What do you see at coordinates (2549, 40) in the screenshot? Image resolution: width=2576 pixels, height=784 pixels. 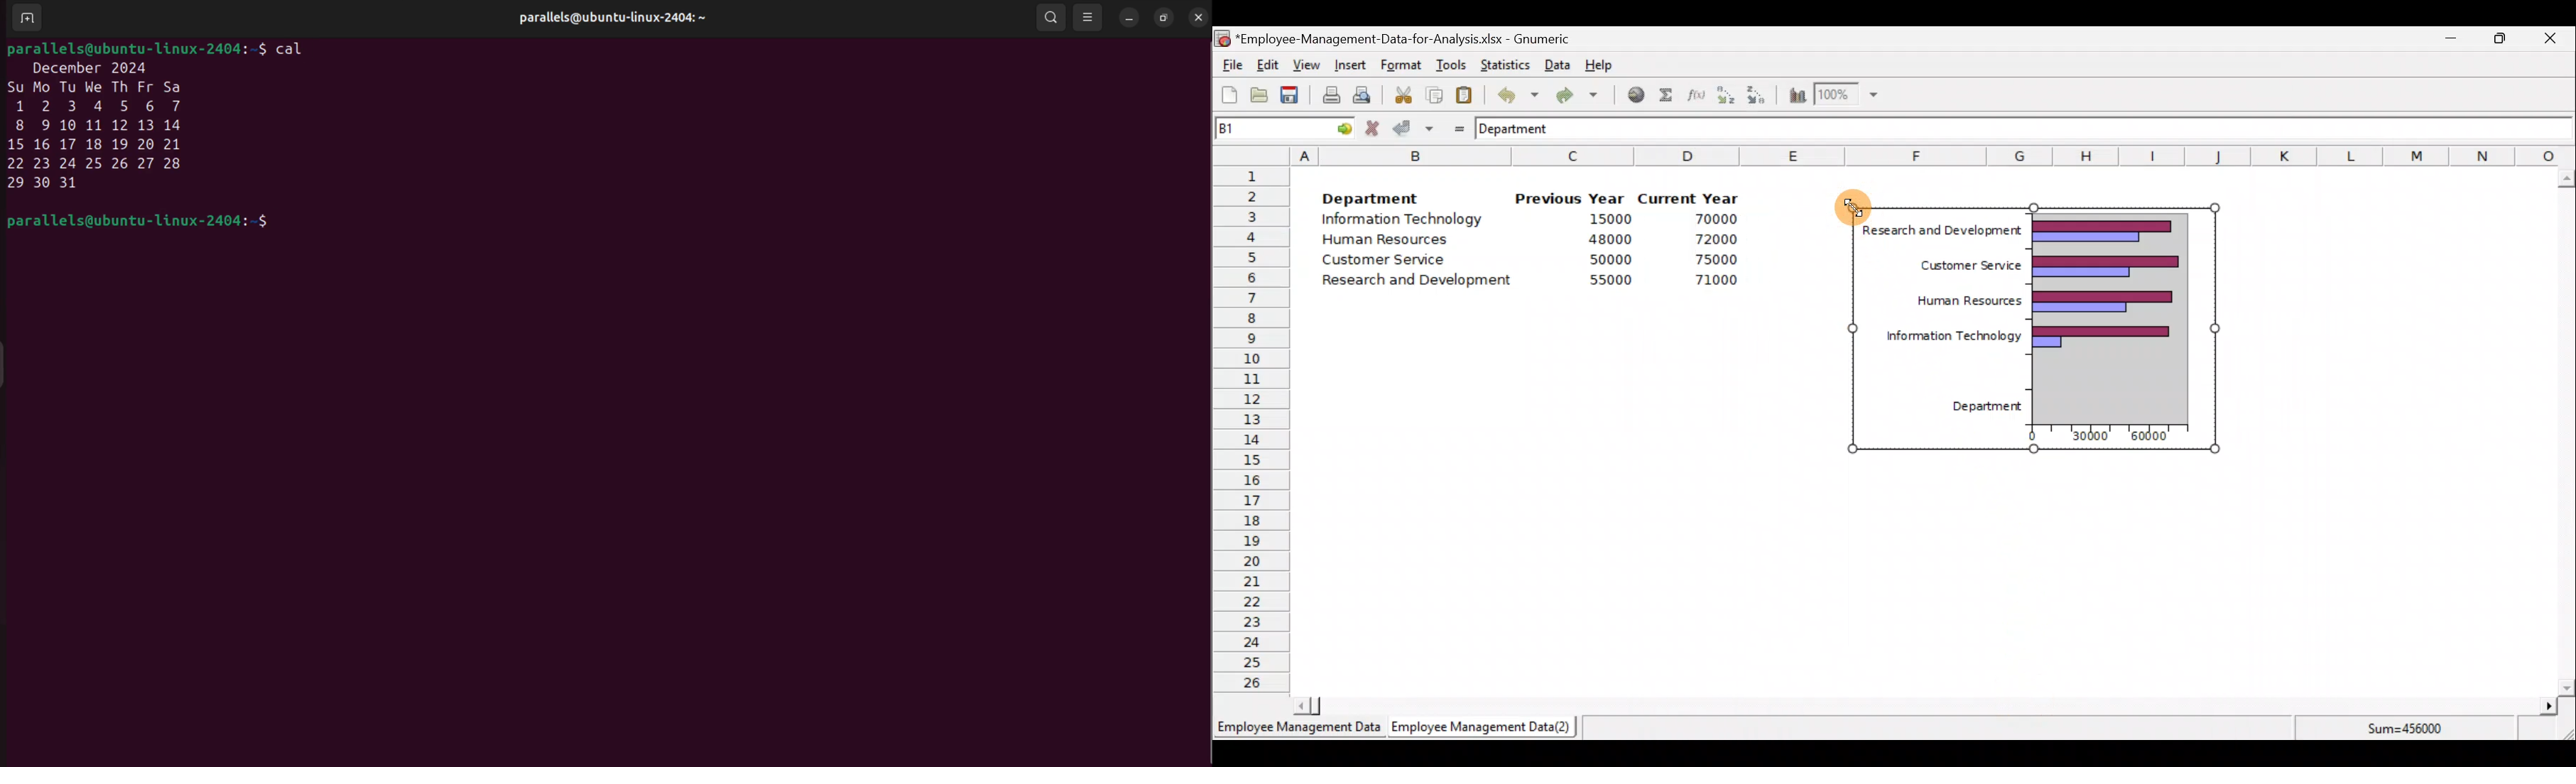 I see `Close` at bounding box center [2549, 40].